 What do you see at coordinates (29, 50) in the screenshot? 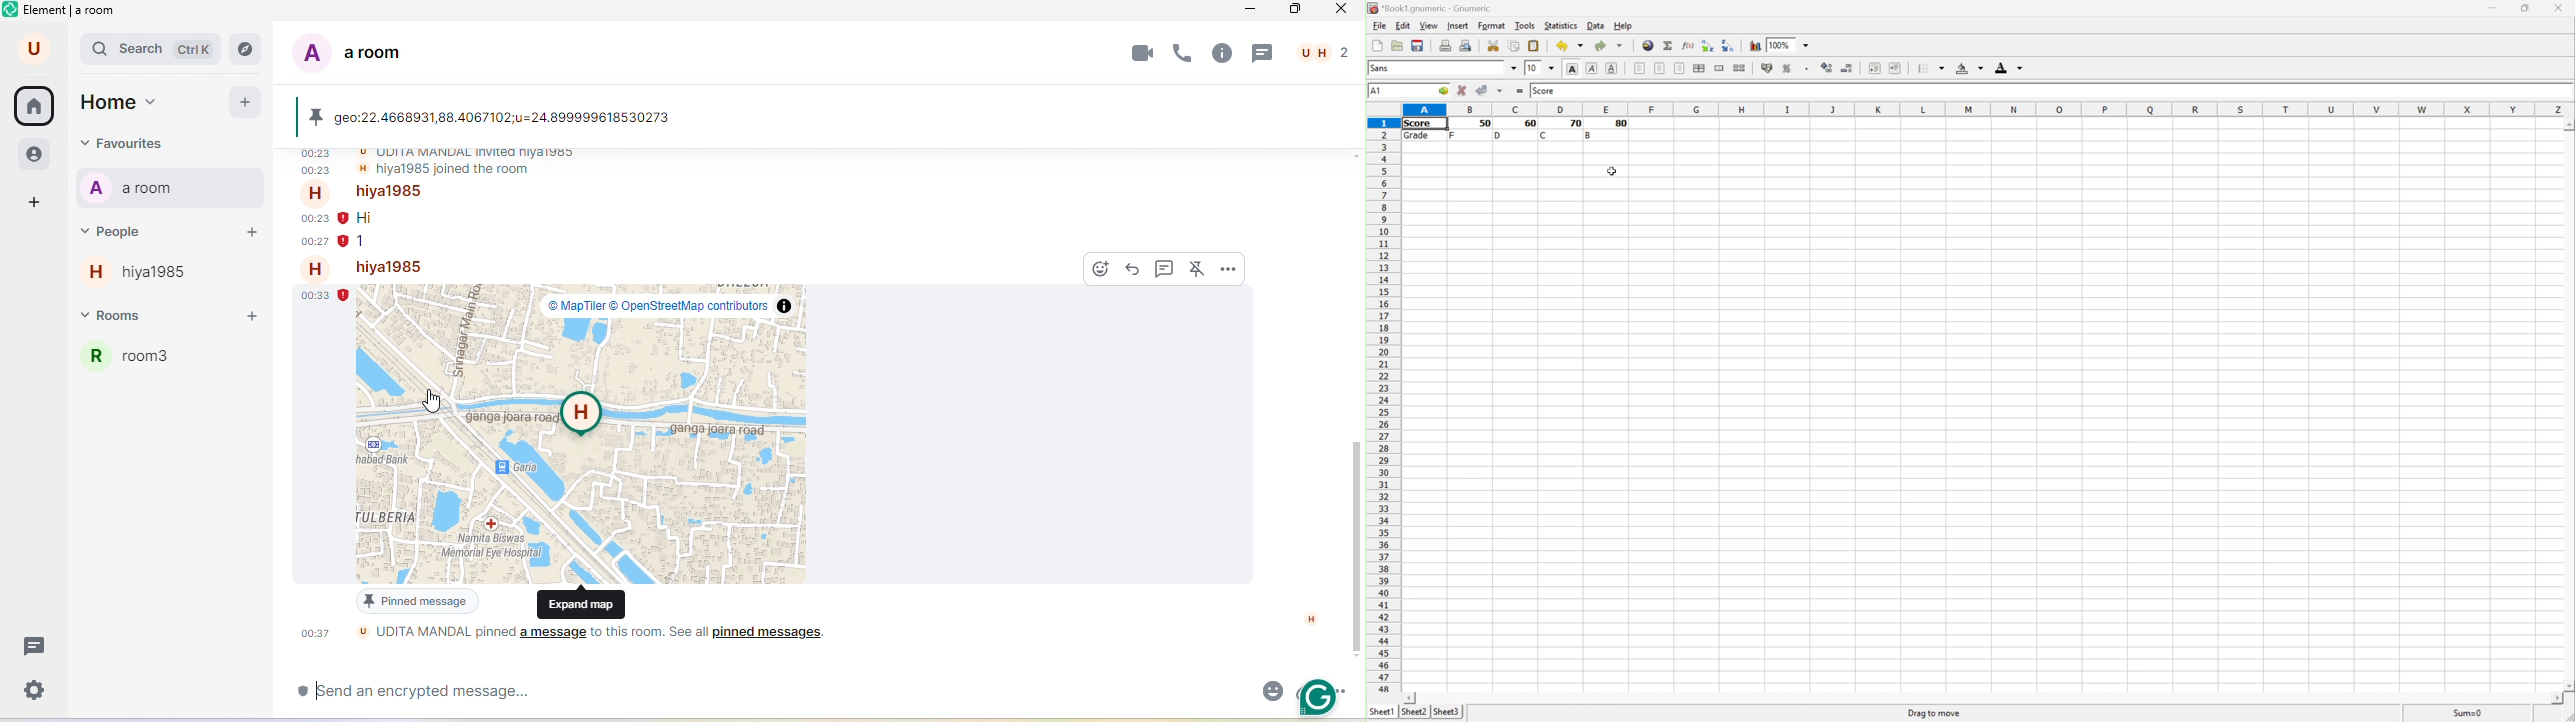
I see `u` at bounding box center [29, 50].